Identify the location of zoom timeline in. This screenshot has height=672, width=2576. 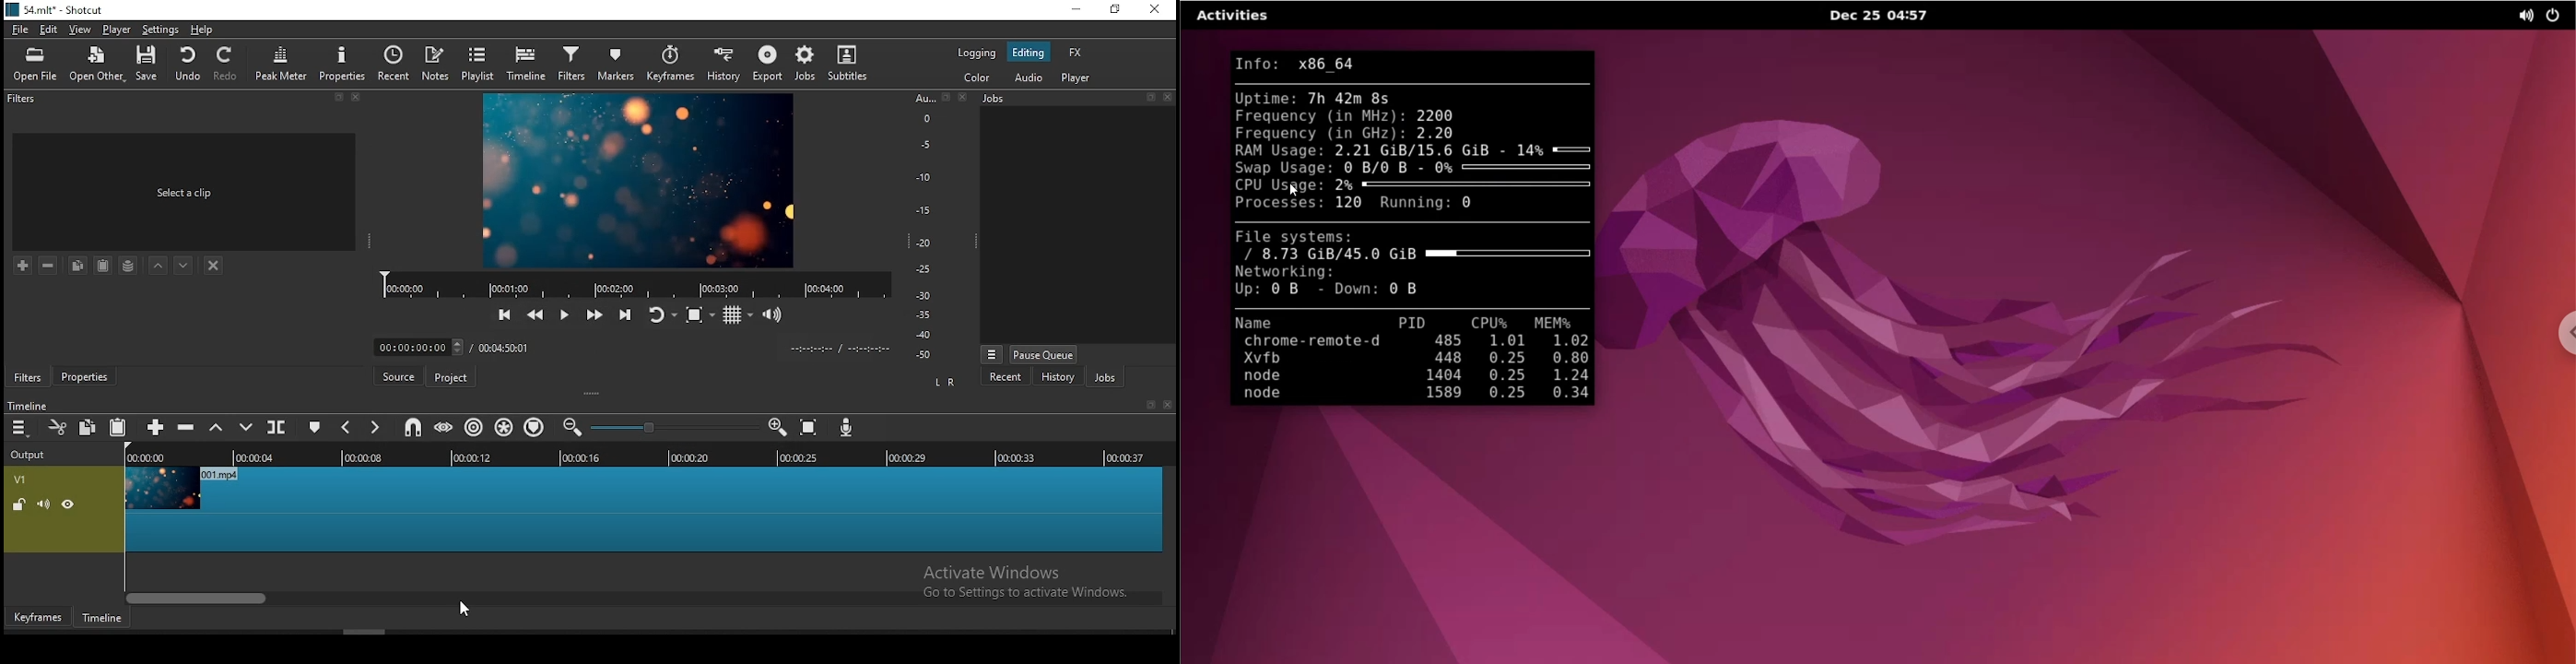
(574, 428).